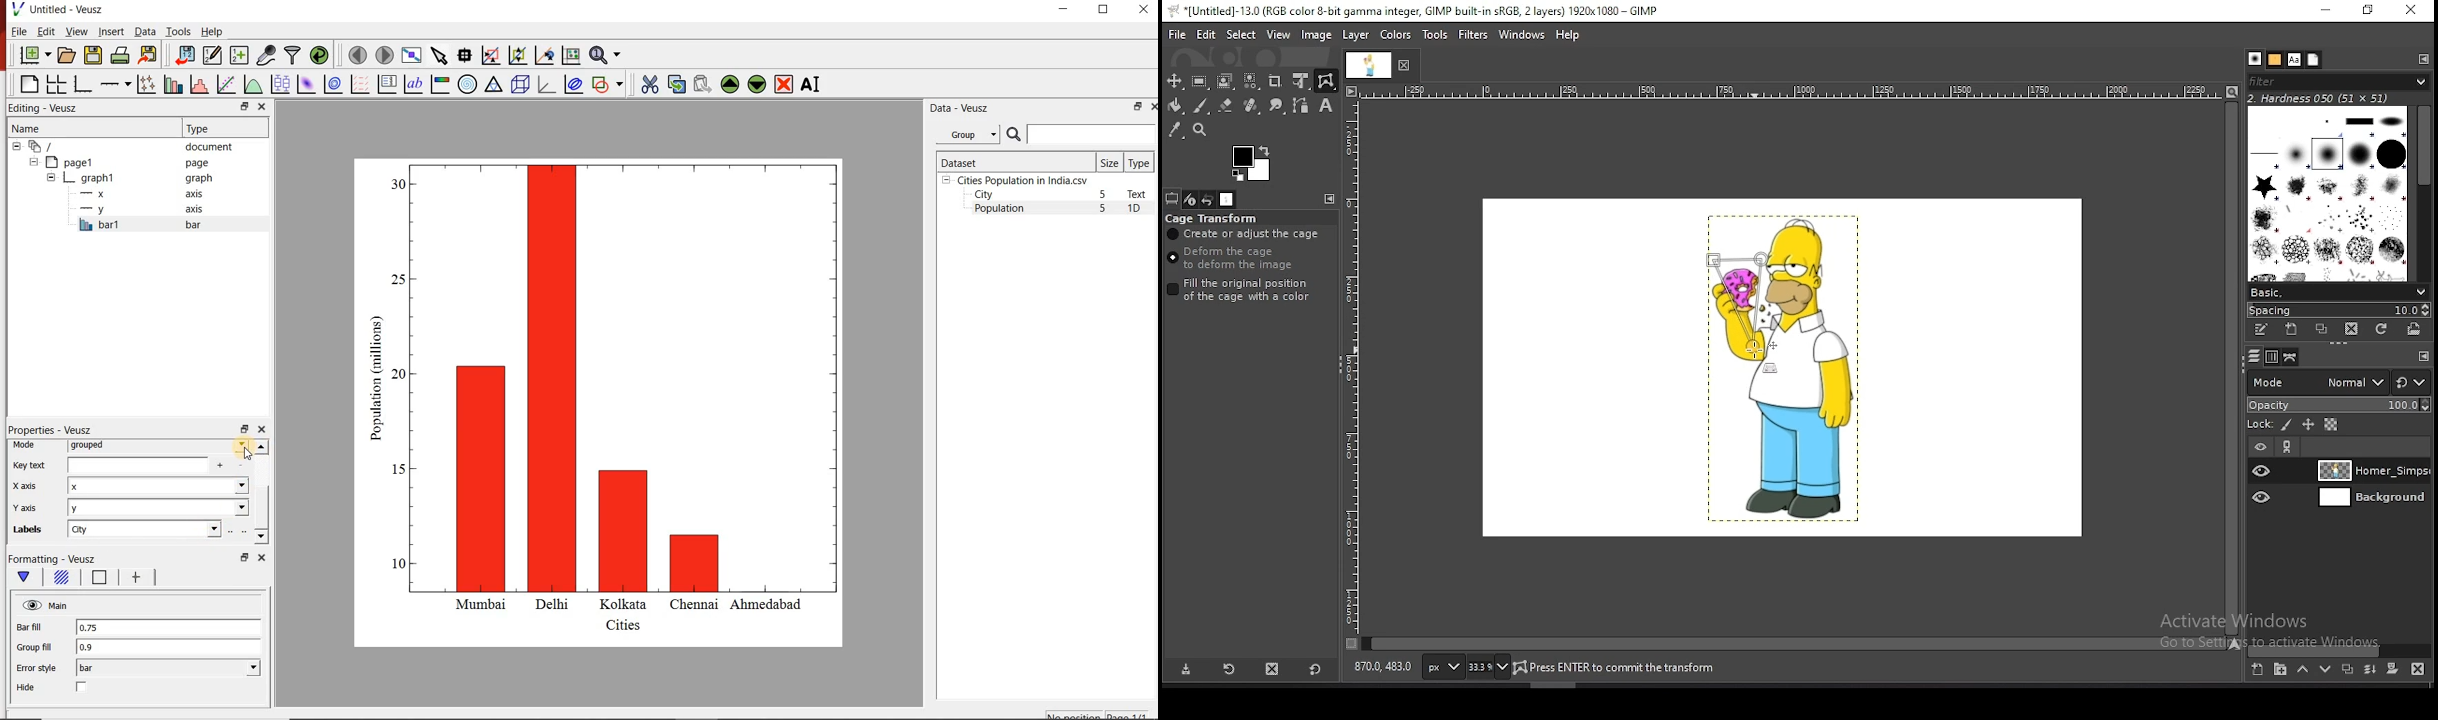  Describe the element at coordinates (2307, 425) in the screenshot. I see `lock position and size` at that location.